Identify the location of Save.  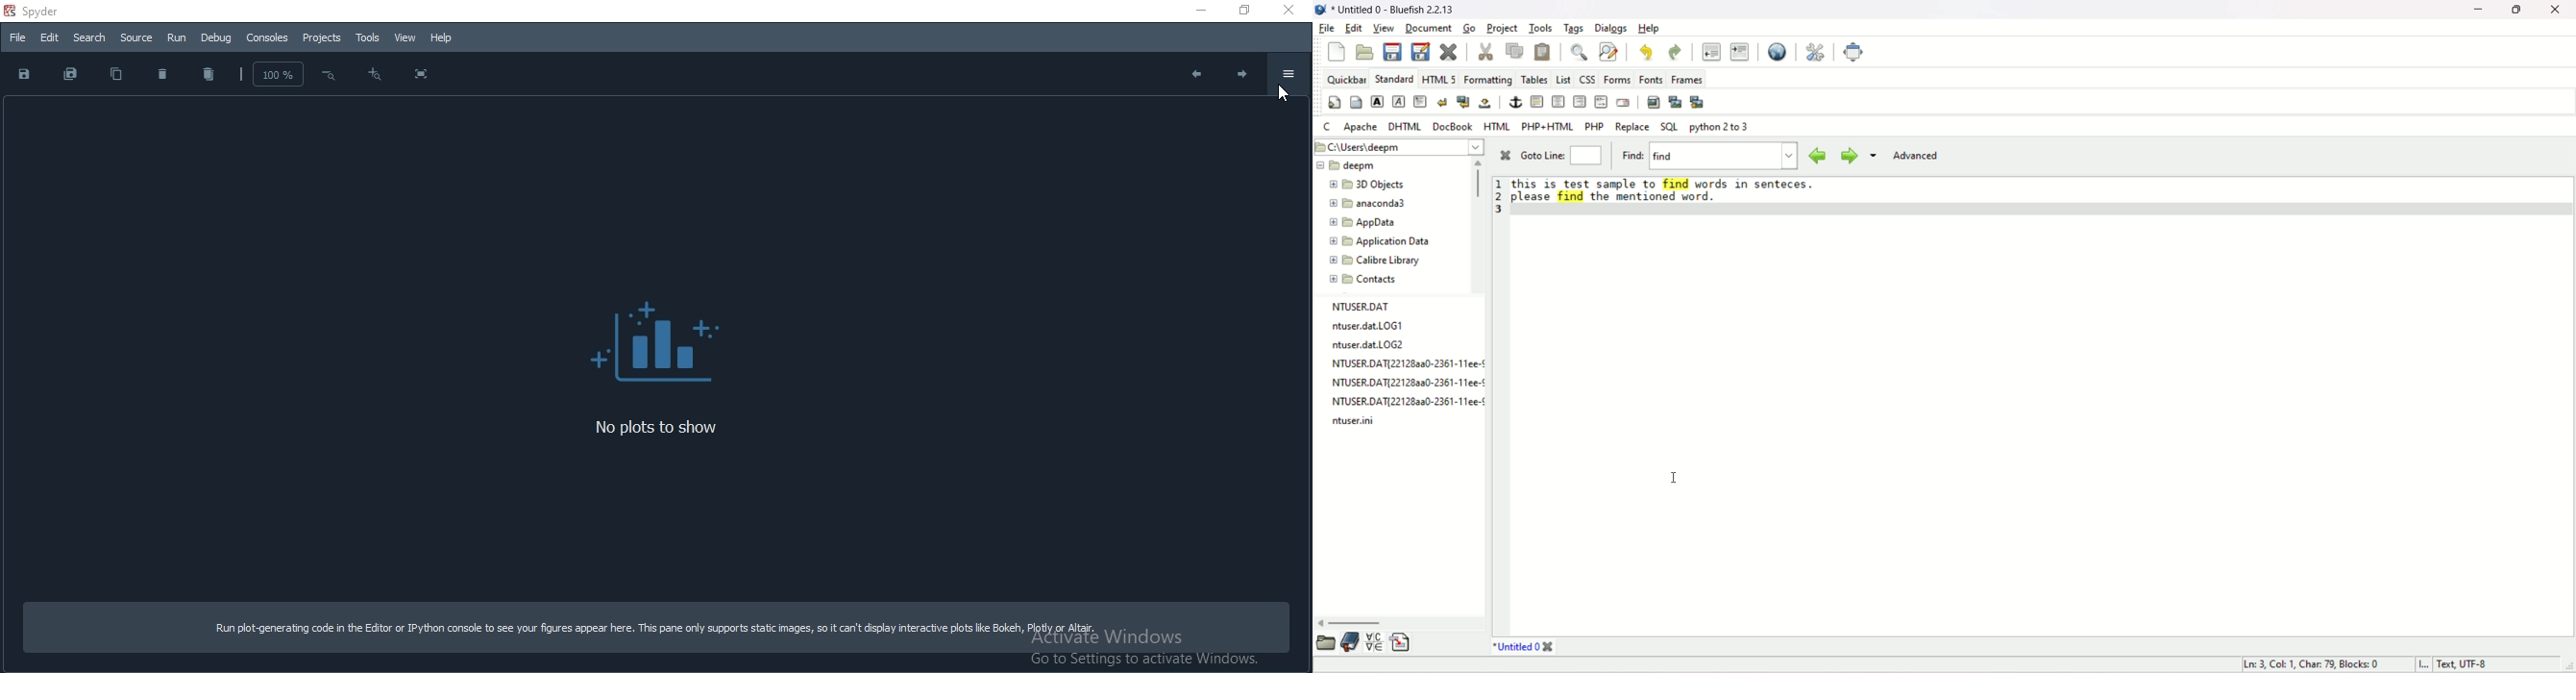
(24, 74).